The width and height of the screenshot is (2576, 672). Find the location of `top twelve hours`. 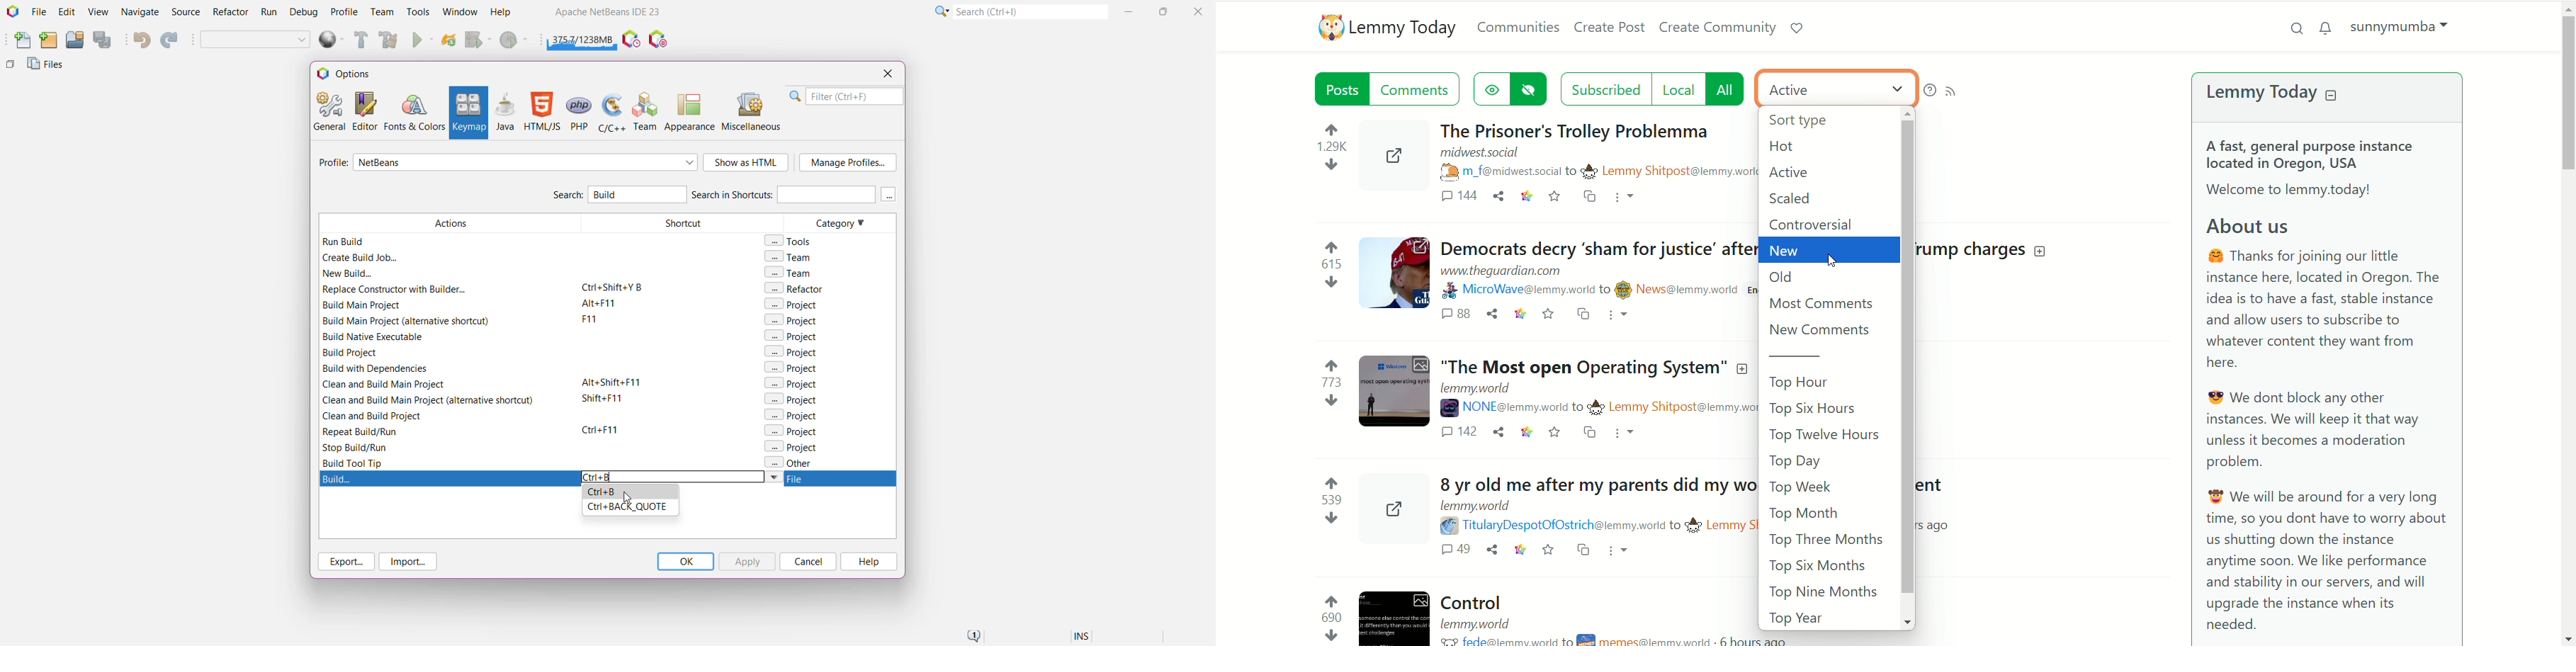

top twelve hours is located at coordinates (1826, 438).